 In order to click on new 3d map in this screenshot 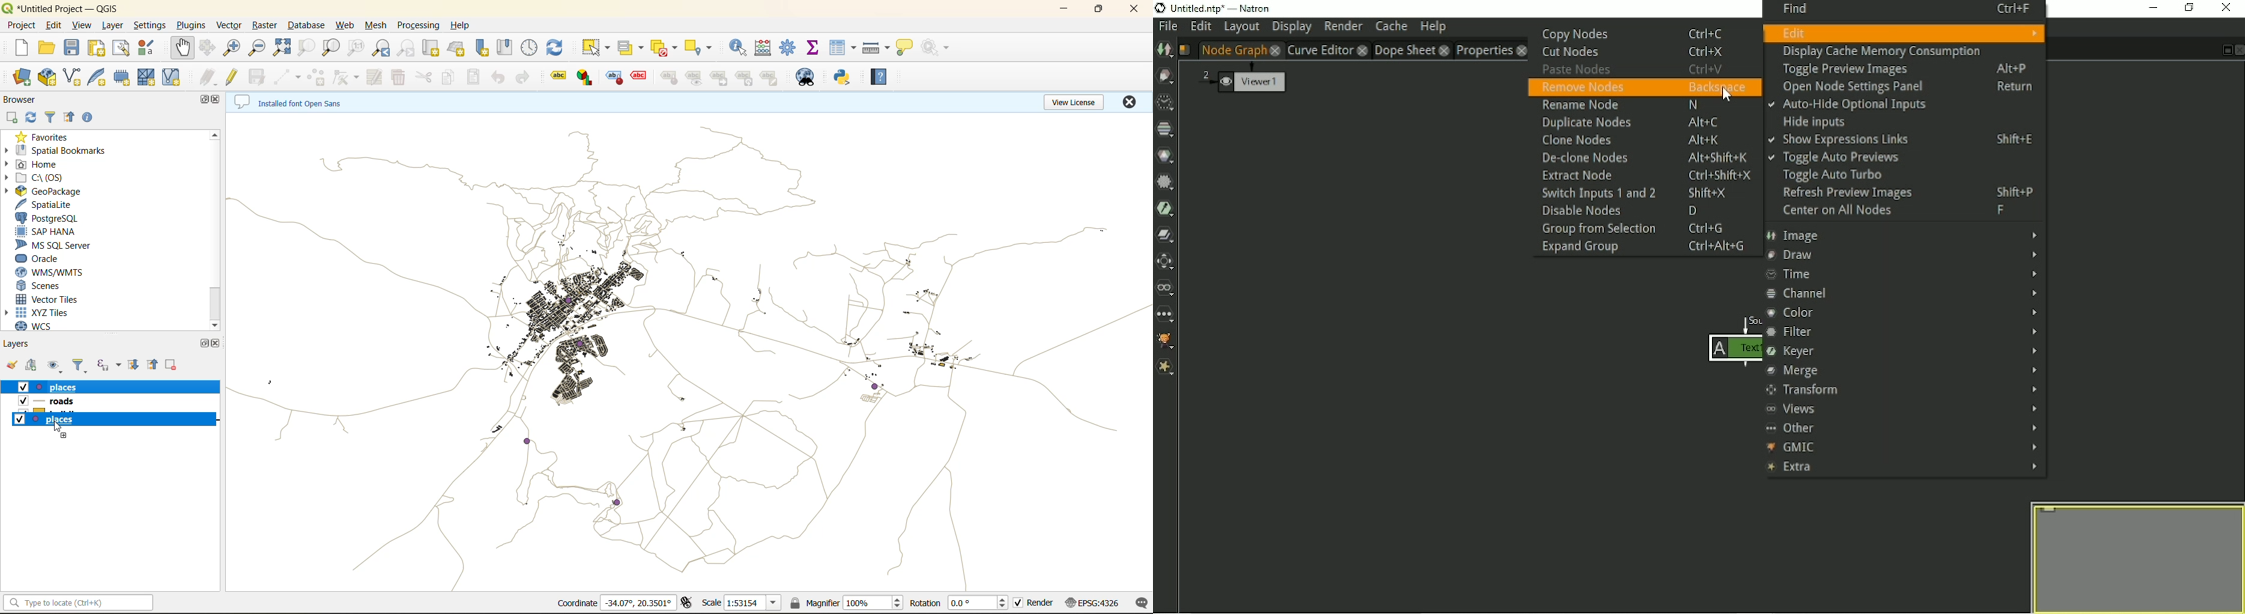, I will do `click(458, 46)`.